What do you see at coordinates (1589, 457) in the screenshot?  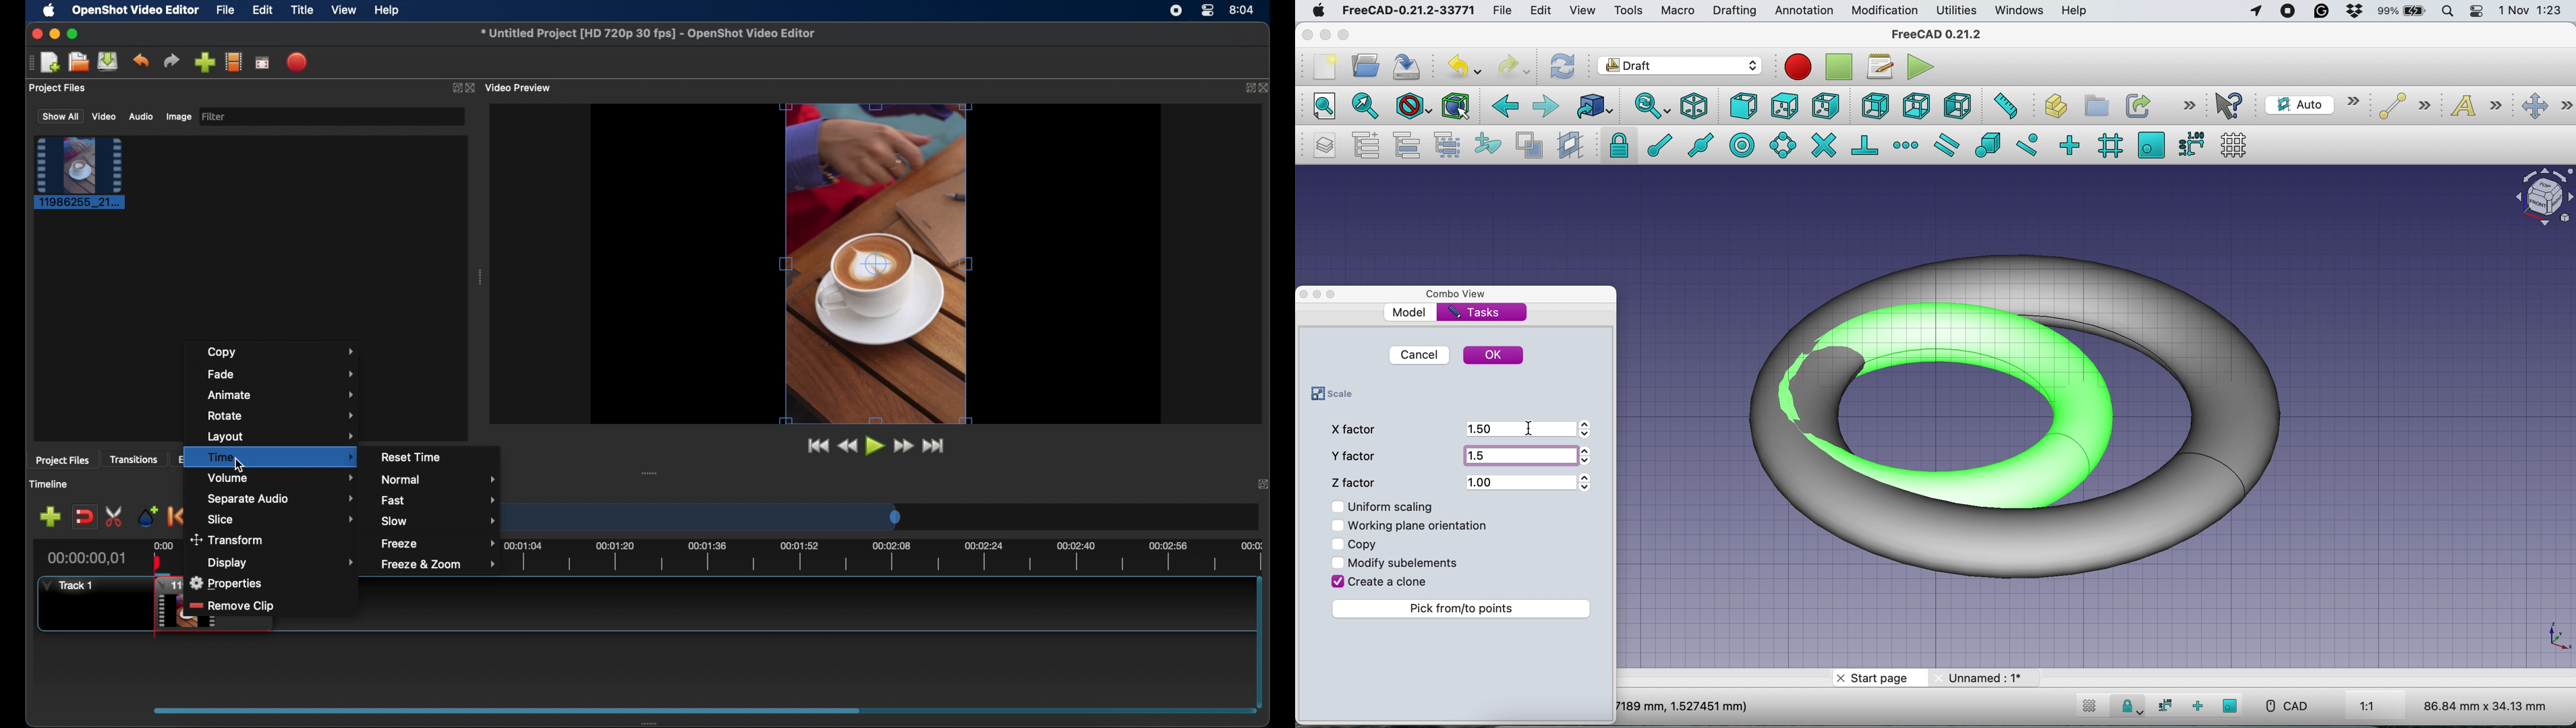 I see `Arrows` at bounding box center [1589, 457].